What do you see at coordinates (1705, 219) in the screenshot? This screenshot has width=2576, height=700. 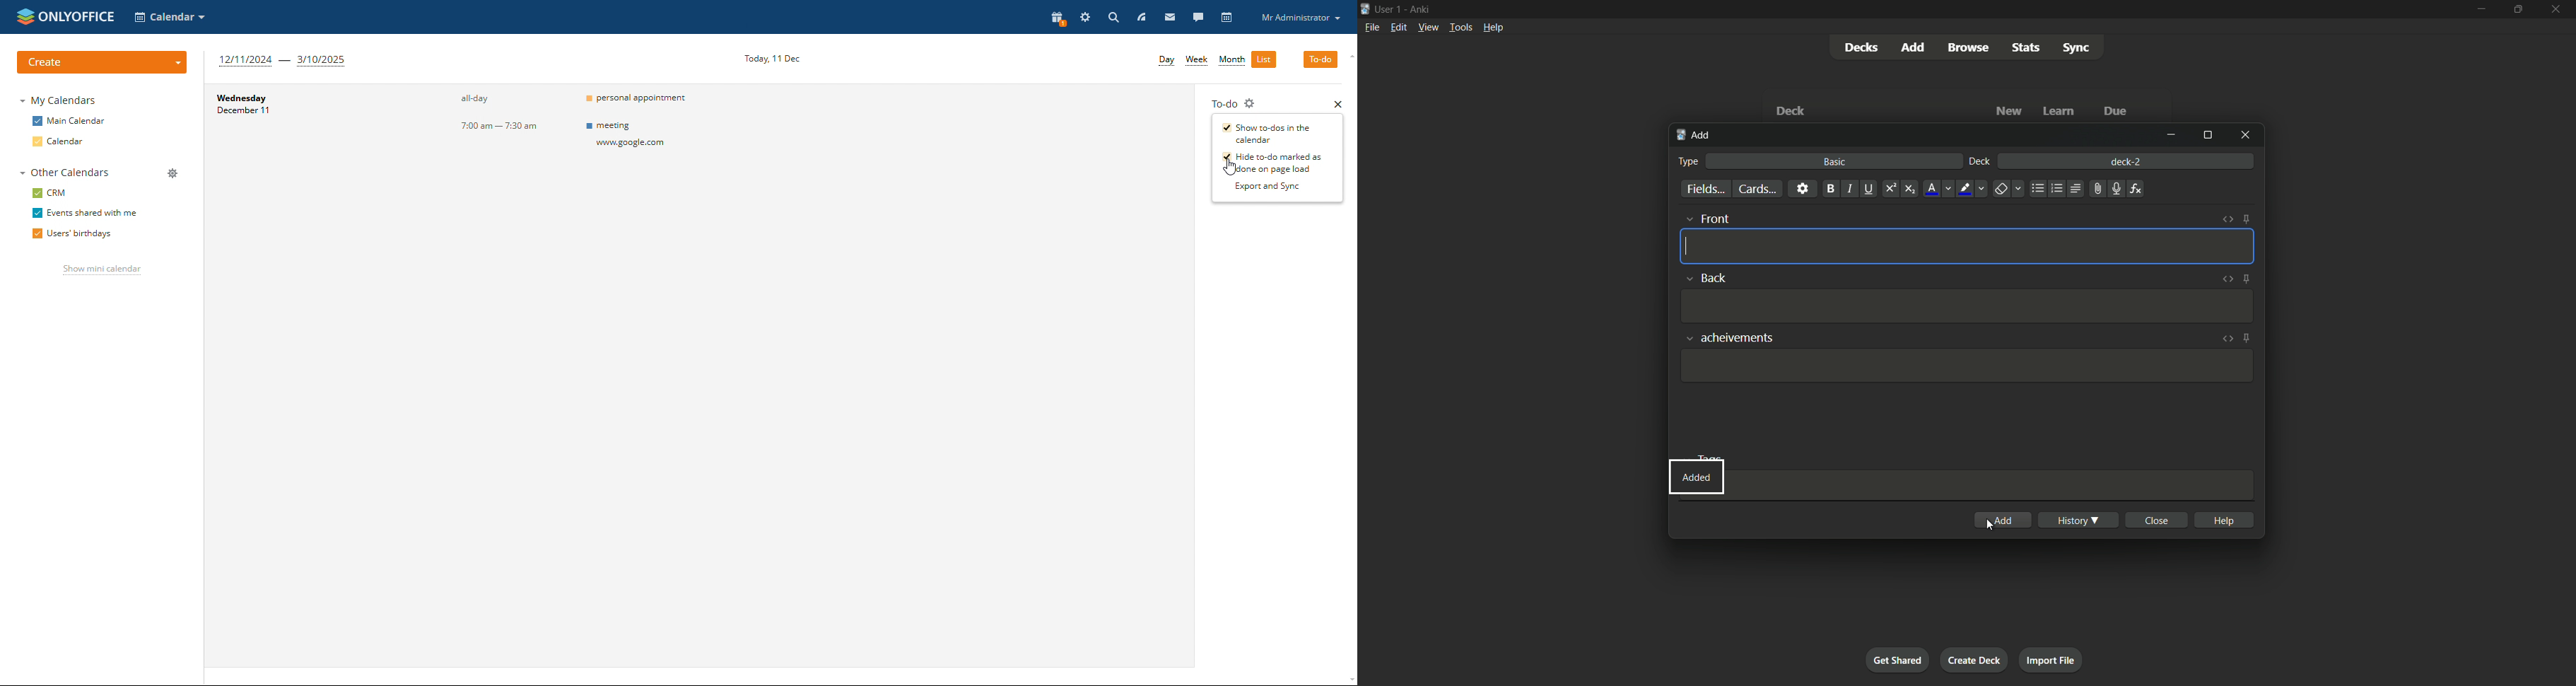 I see `front` at bounding box center [1705, 219].